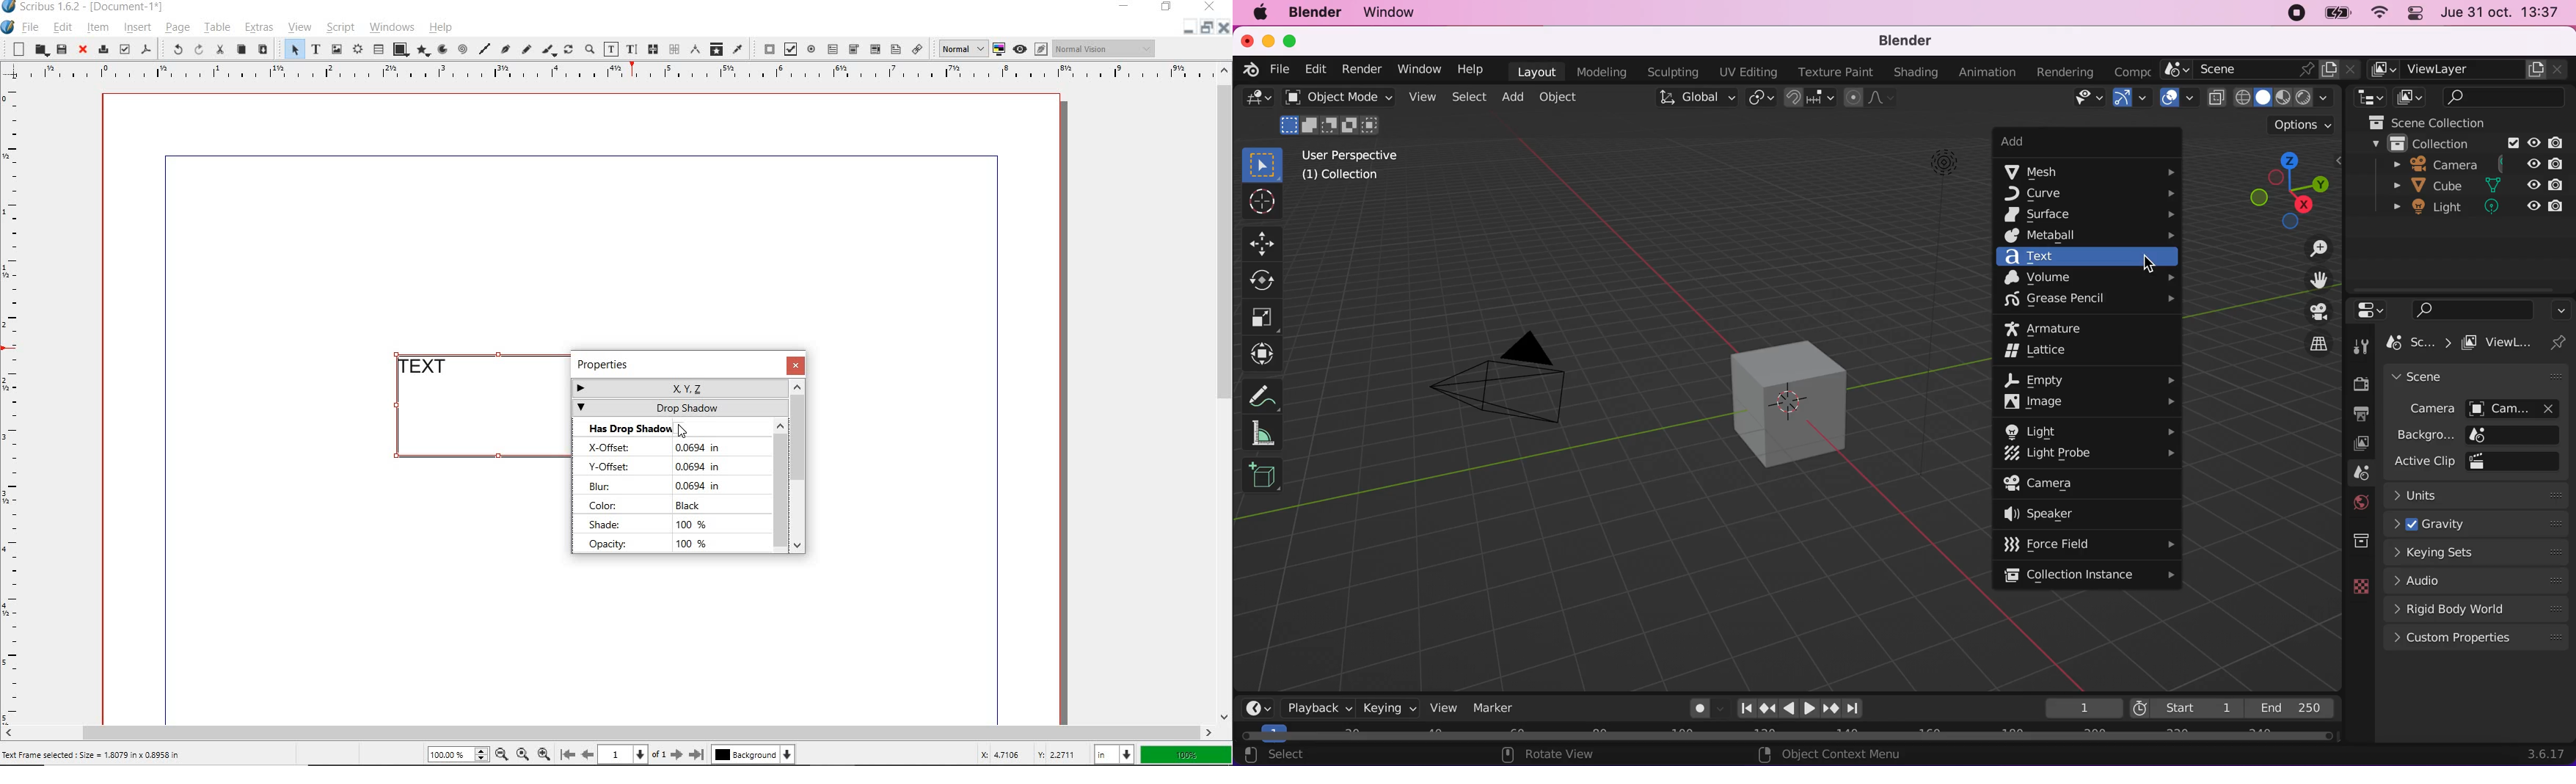  What do you see at coordinates (1106, 50) in the screenshot?
I see `Normal Vision` at bounding box center [1106, 50].